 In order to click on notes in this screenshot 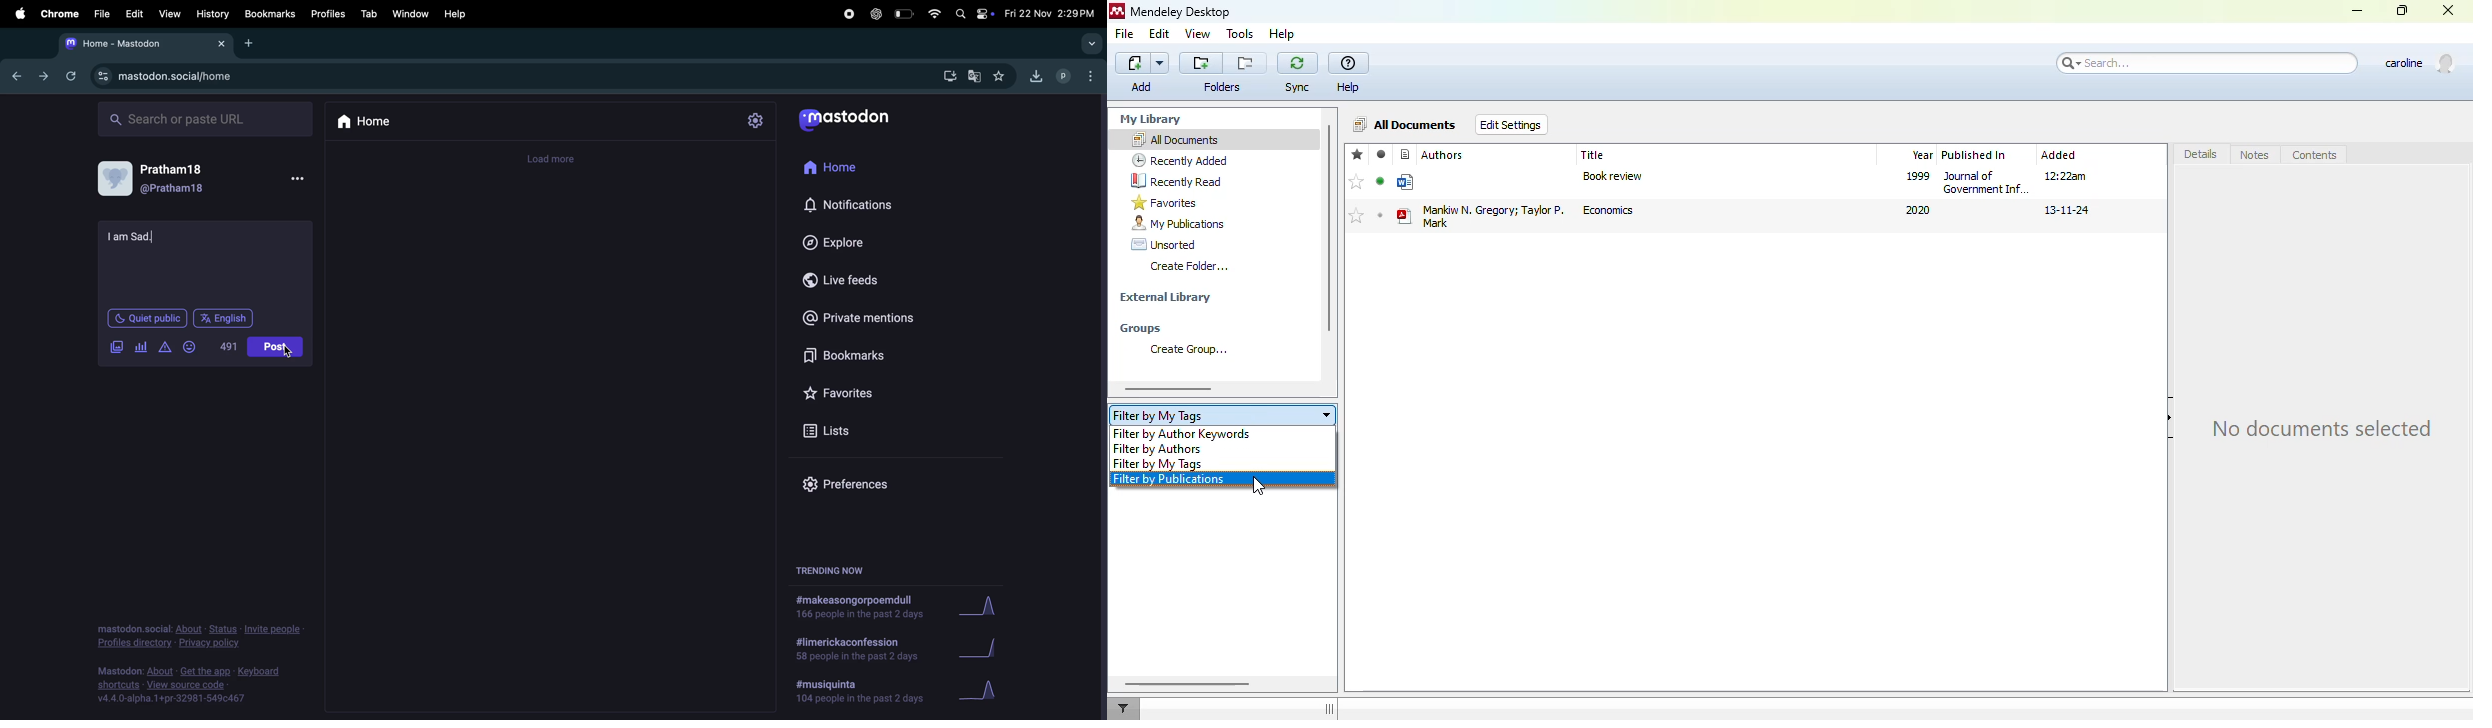, I will do `click(2254, 155)`.